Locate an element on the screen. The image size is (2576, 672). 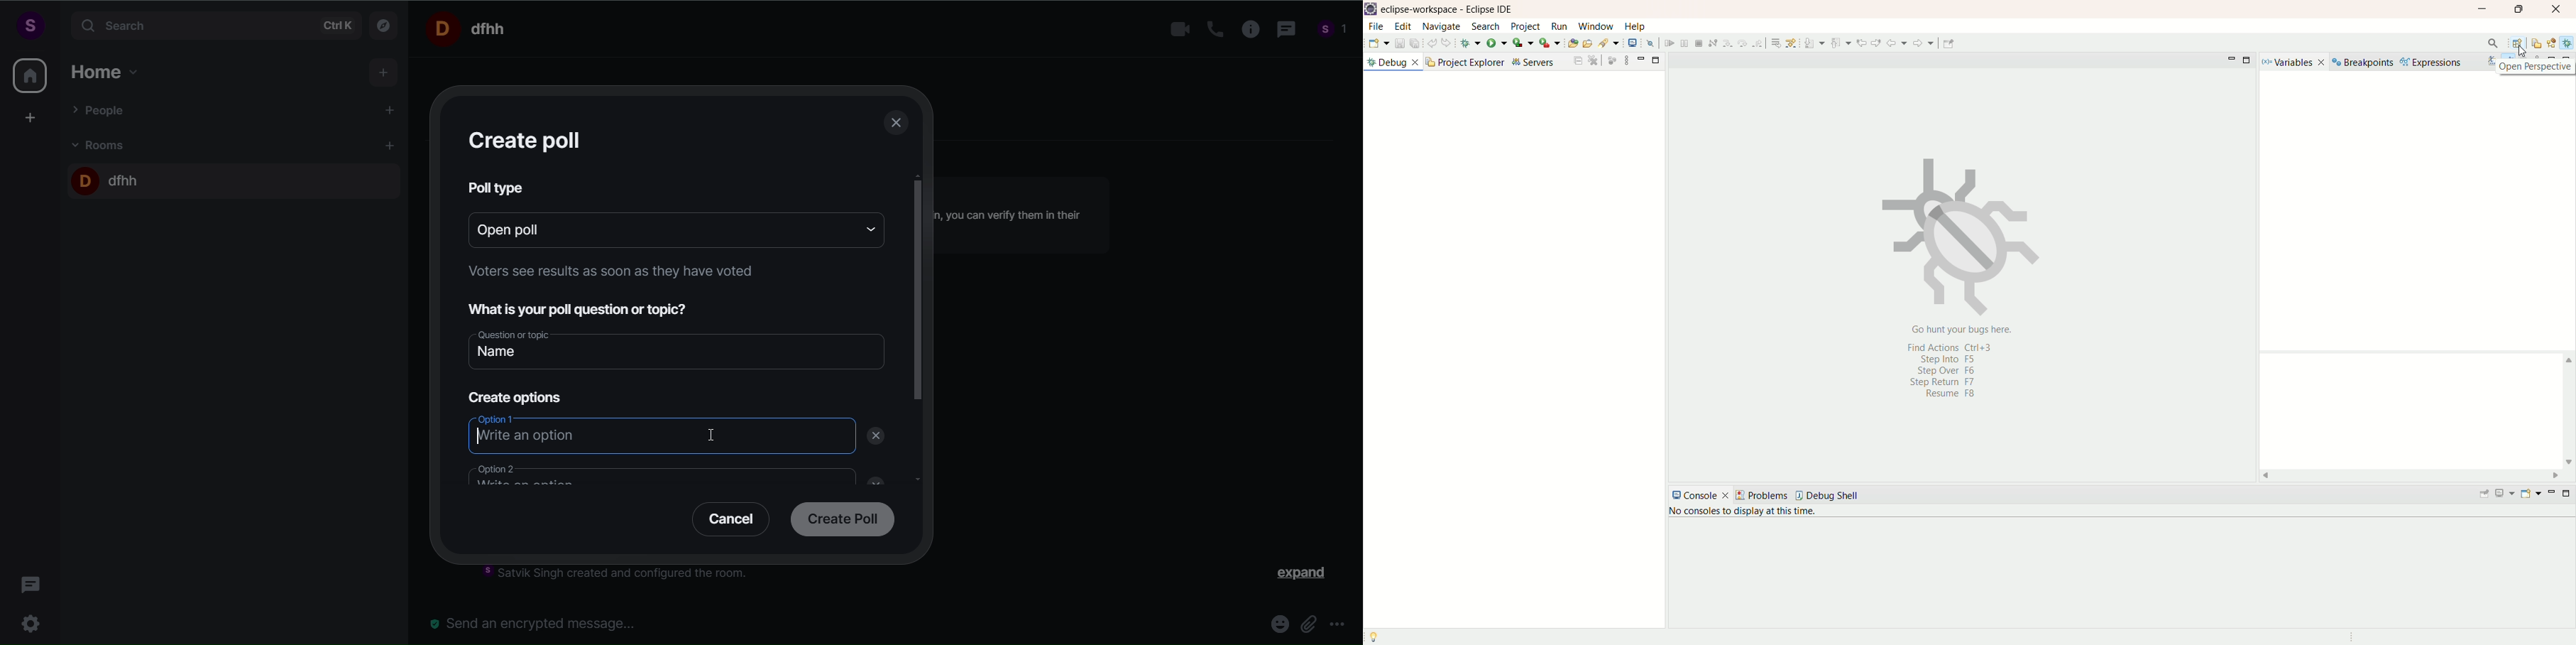
question or topic is located at coordinates (679, 348).